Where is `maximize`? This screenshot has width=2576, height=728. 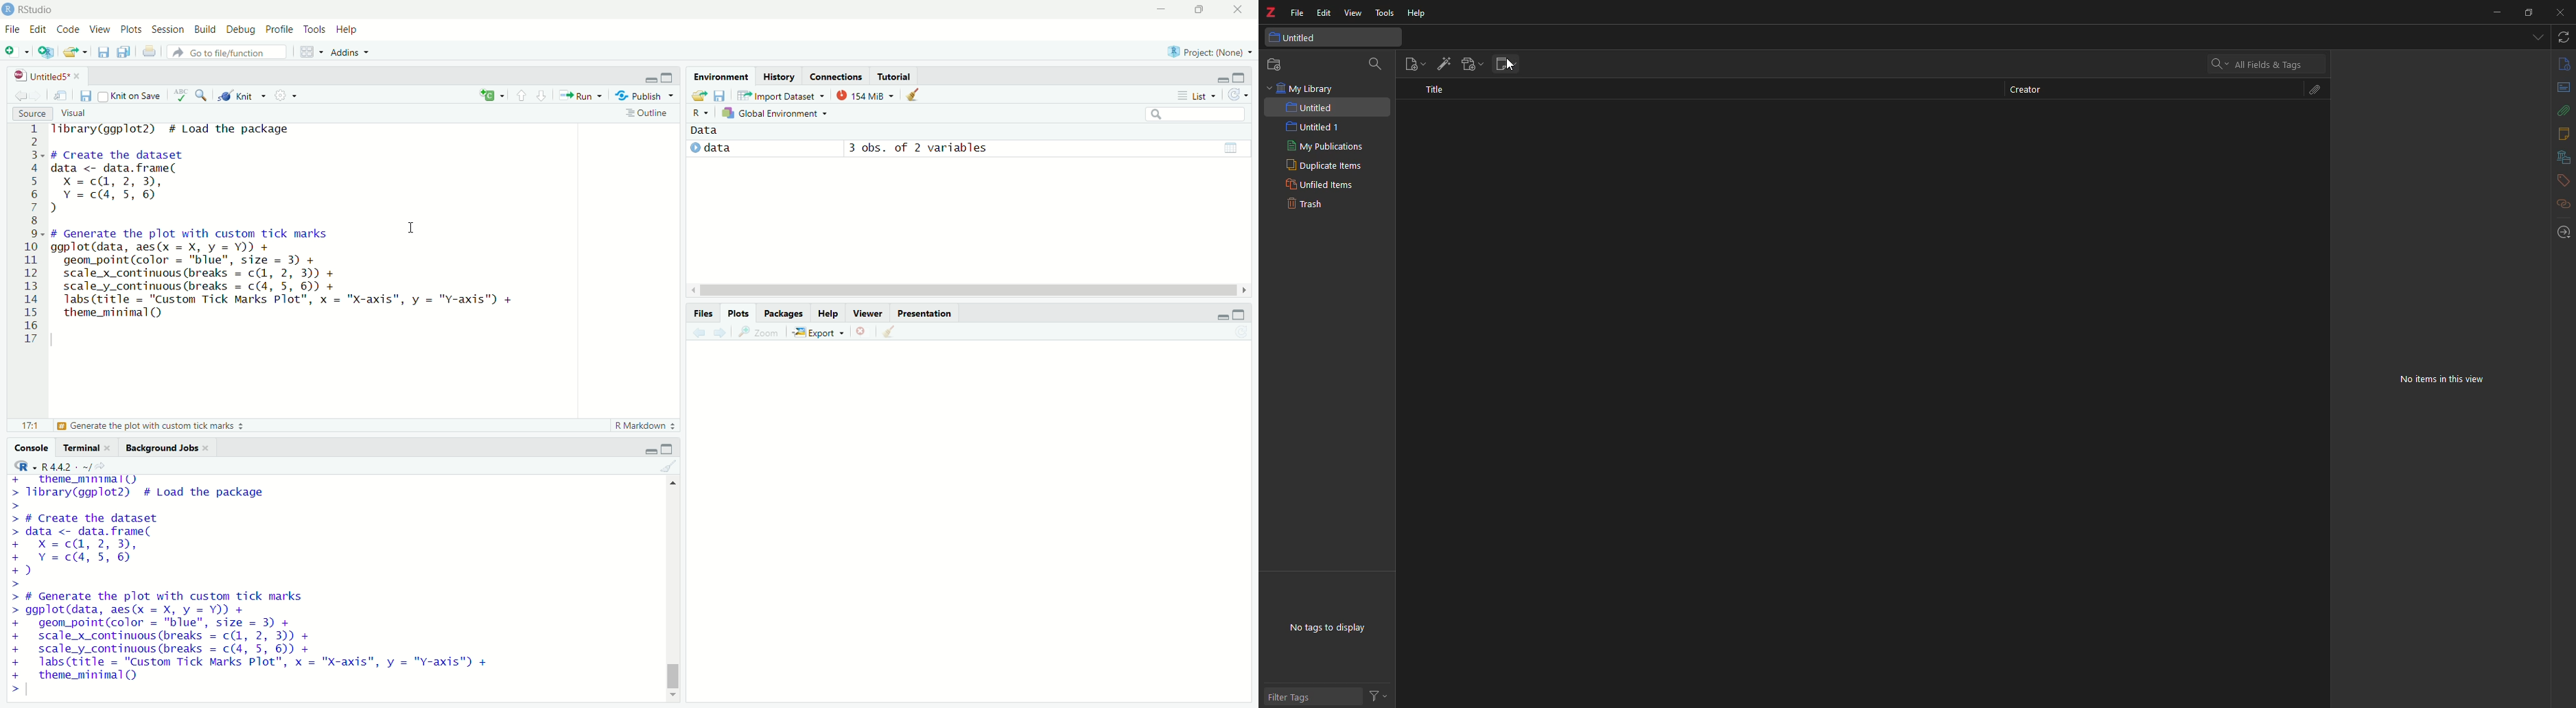 maximize is located at coordinates (670, 447).